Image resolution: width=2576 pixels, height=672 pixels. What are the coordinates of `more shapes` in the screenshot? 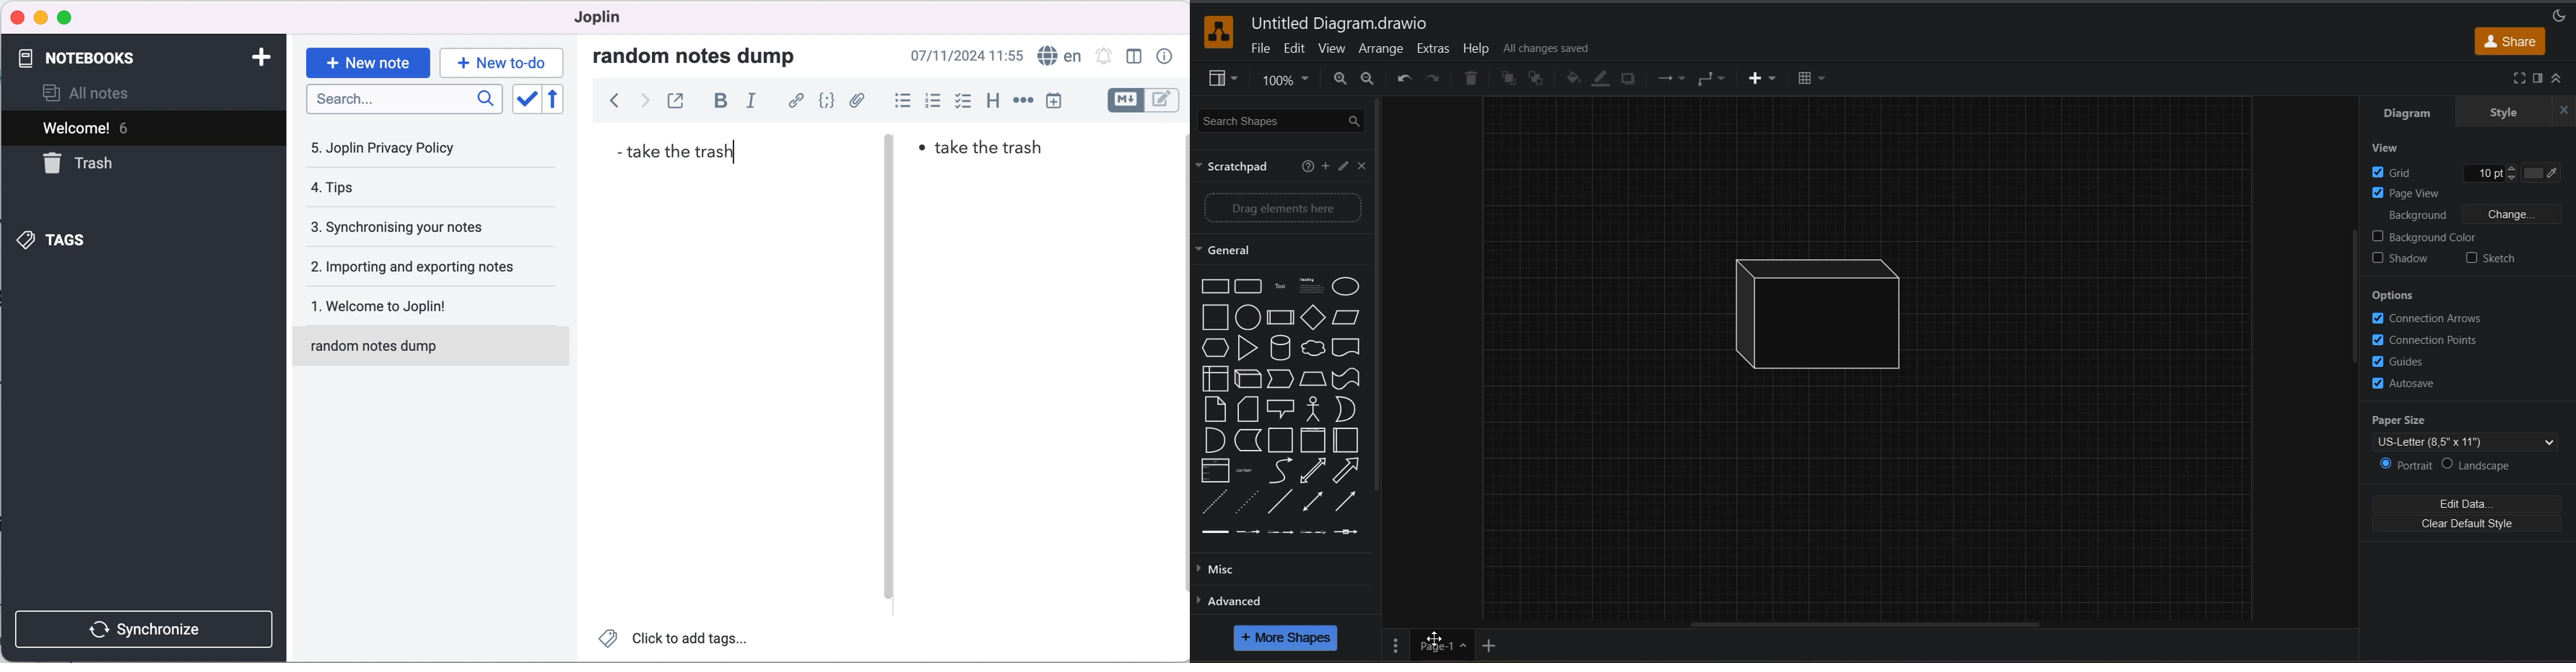 It's located at (1286, 638).